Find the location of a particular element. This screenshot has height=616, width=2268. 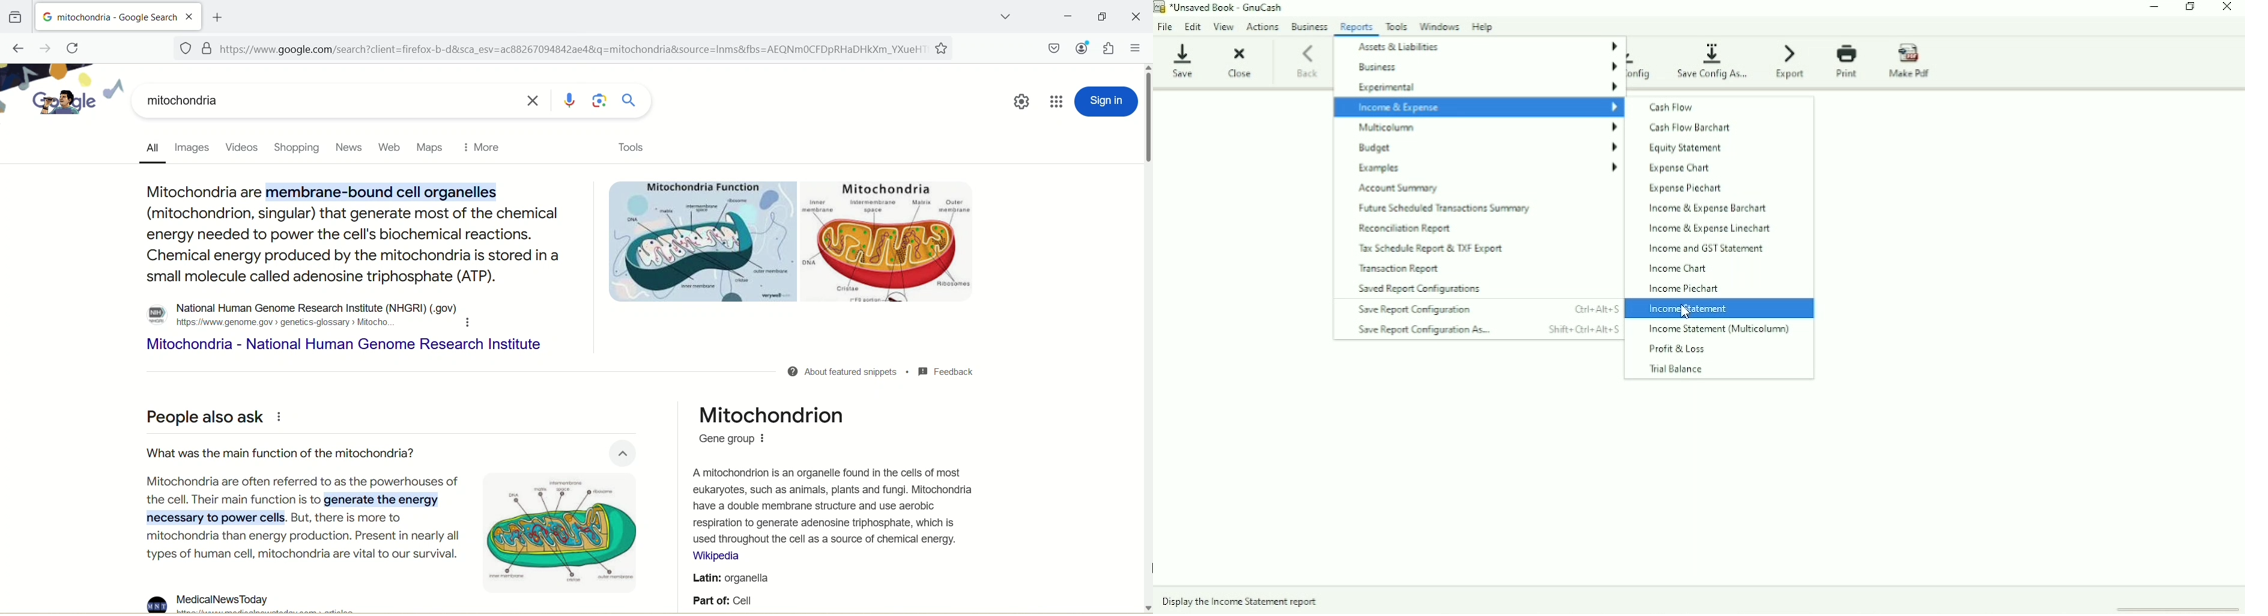

Close is located at coordinates (2227, 8).